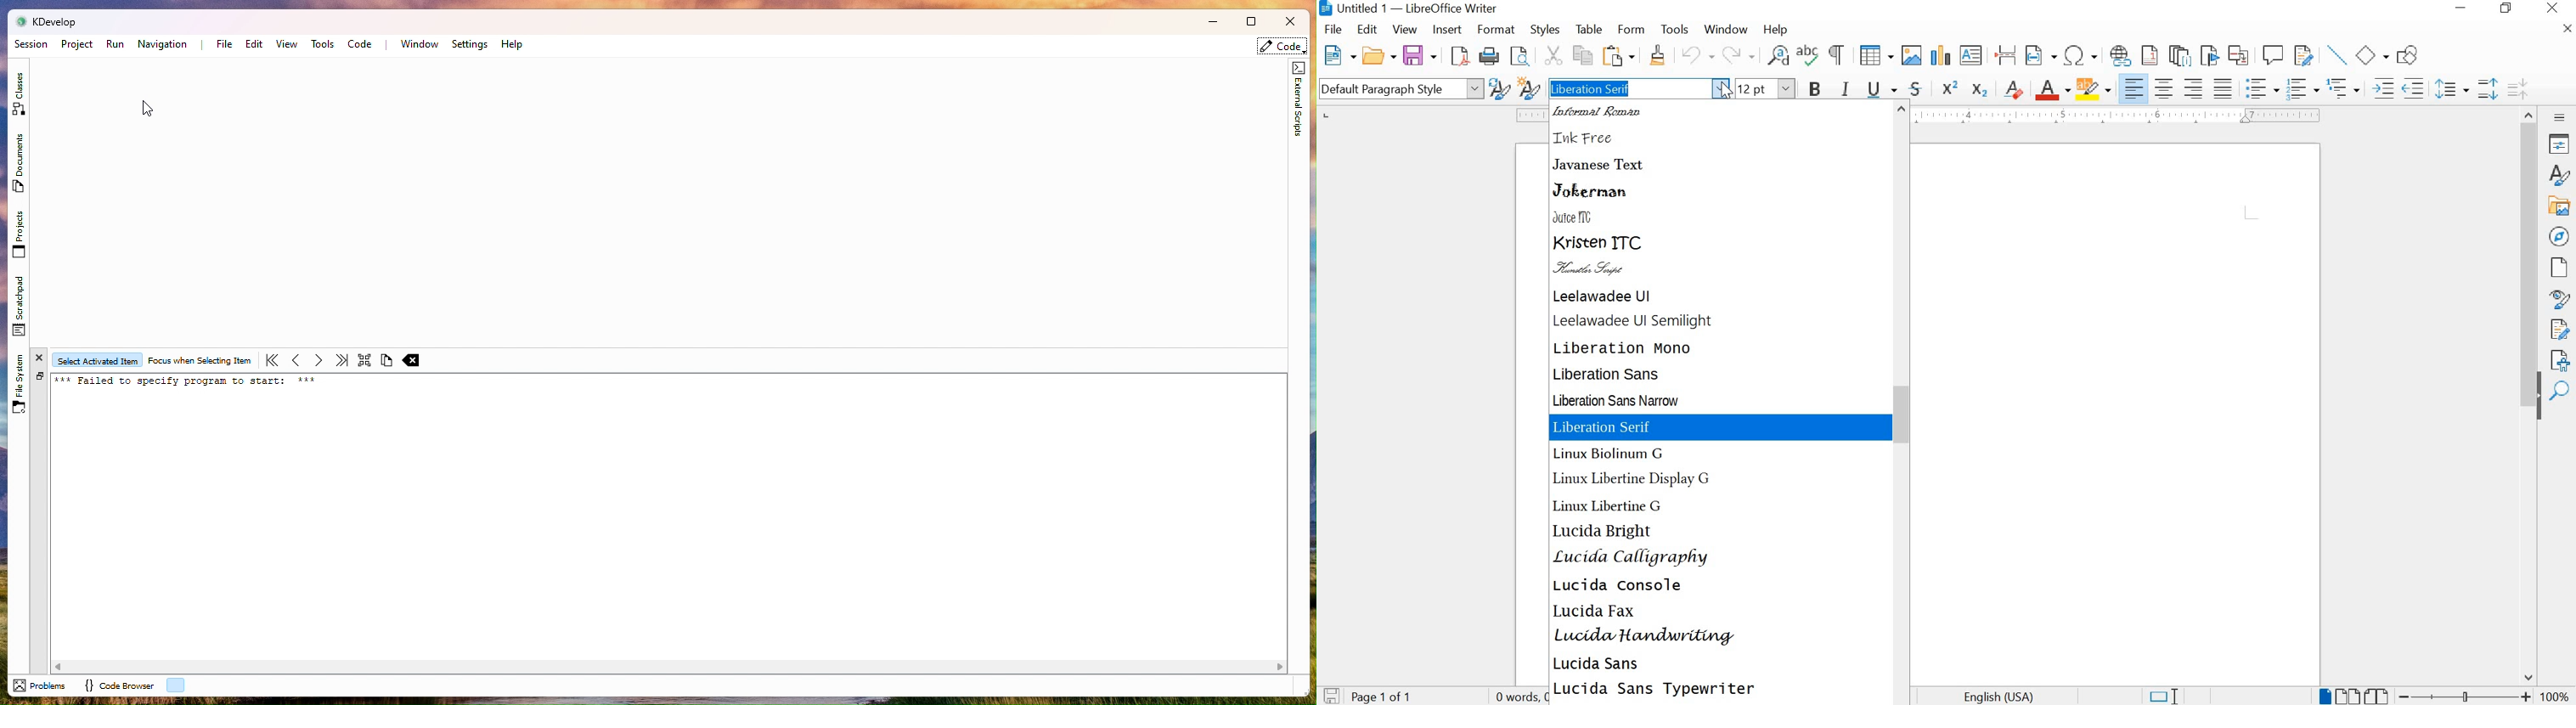 The image size is (2576, 728). I want to click on LIBERATION MONO, so click(1626, 347).